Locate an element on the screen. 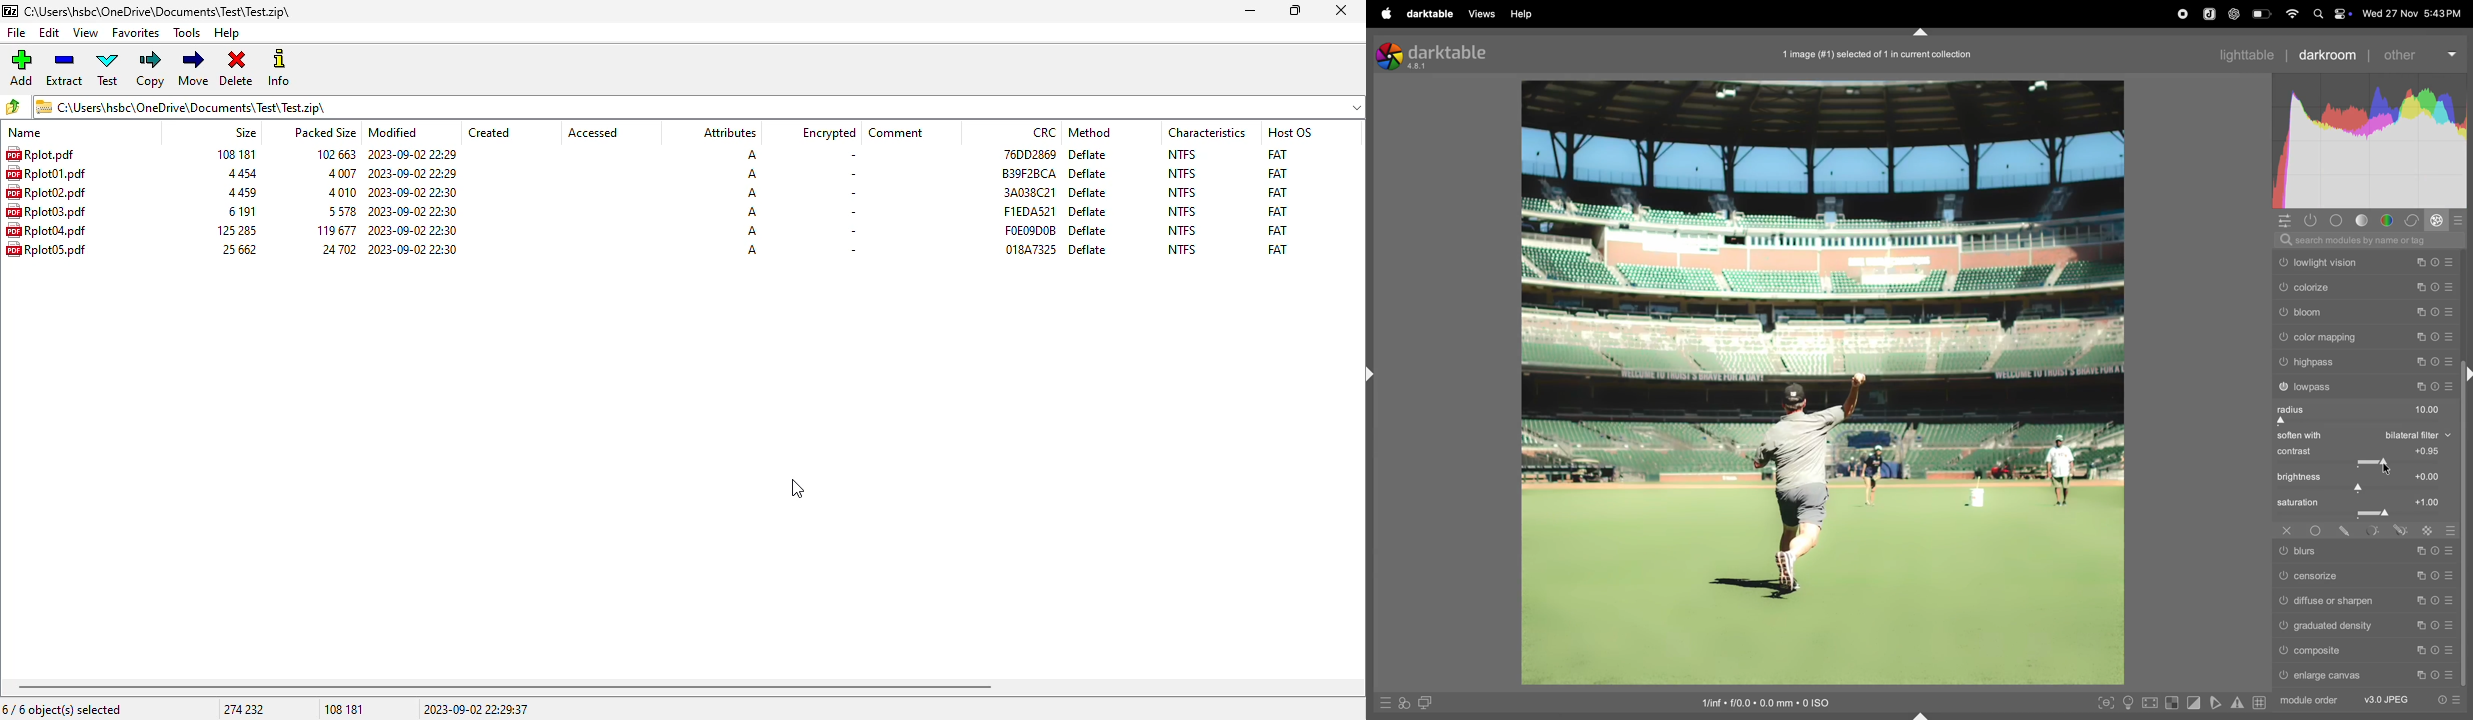  darkroom is located at coordinates (2326, 55).